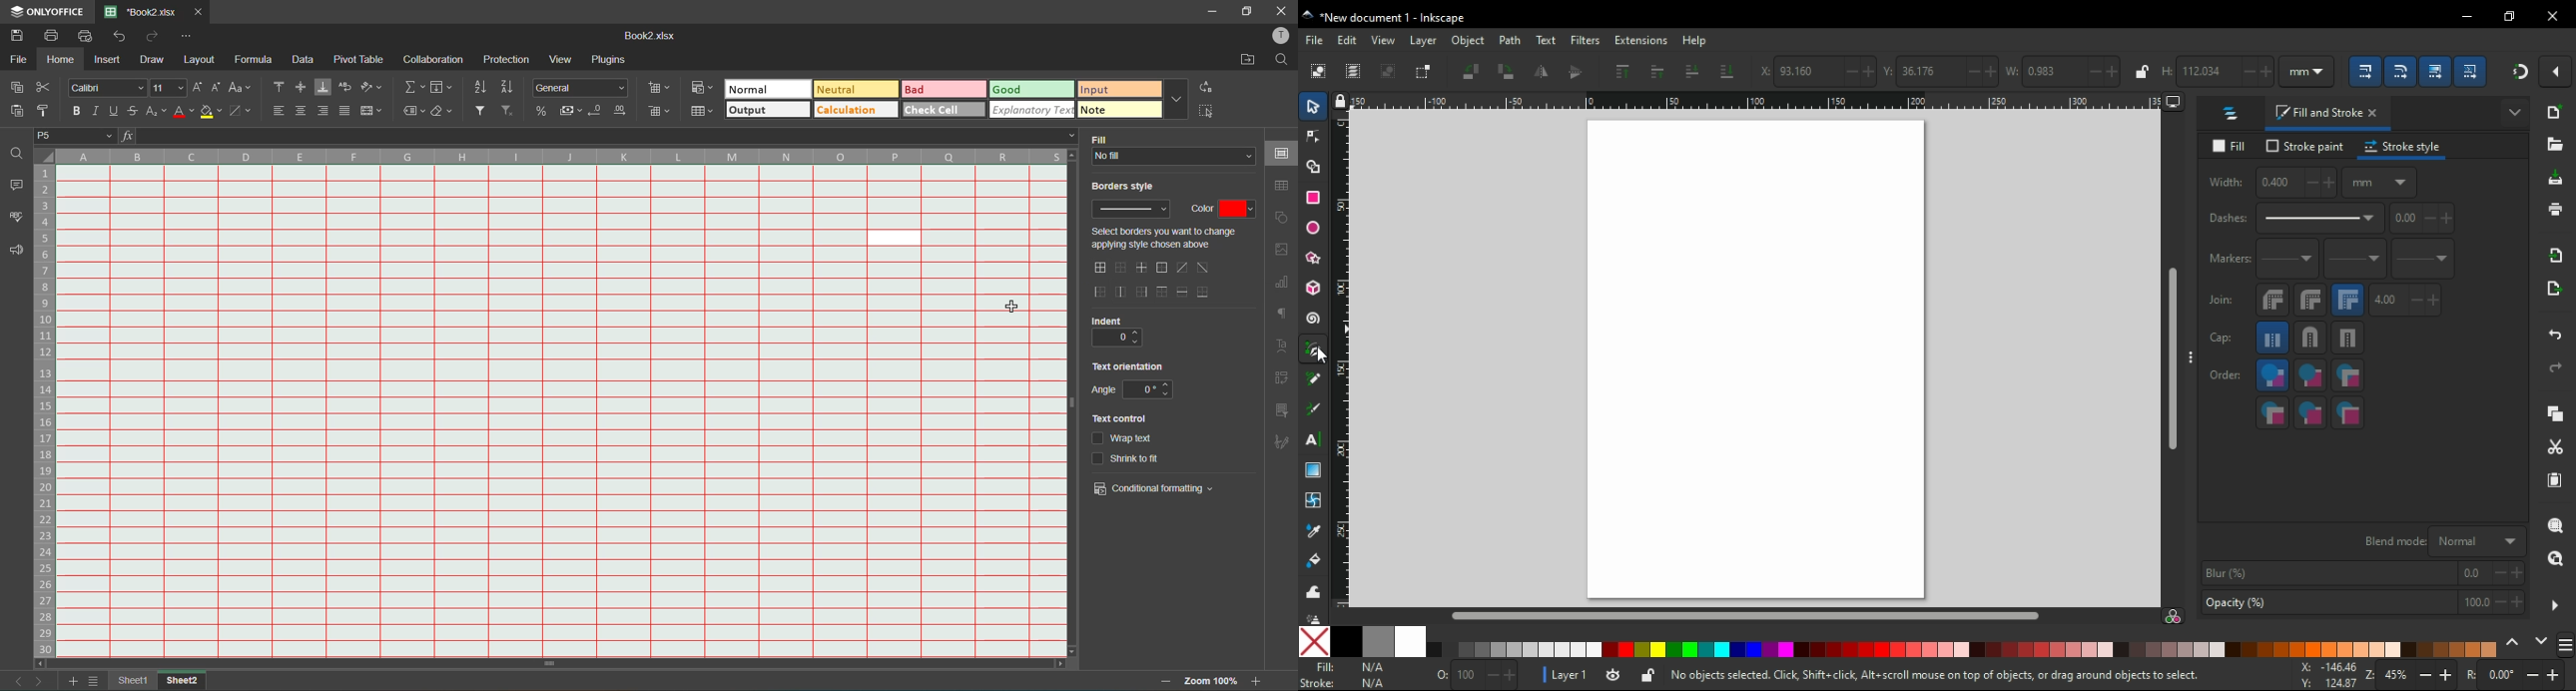 The height and width of the screenshot is (700, 2576). Describe the element at coordinates (1163, 268) in the screenshot. I see `outer borders only` at that location.